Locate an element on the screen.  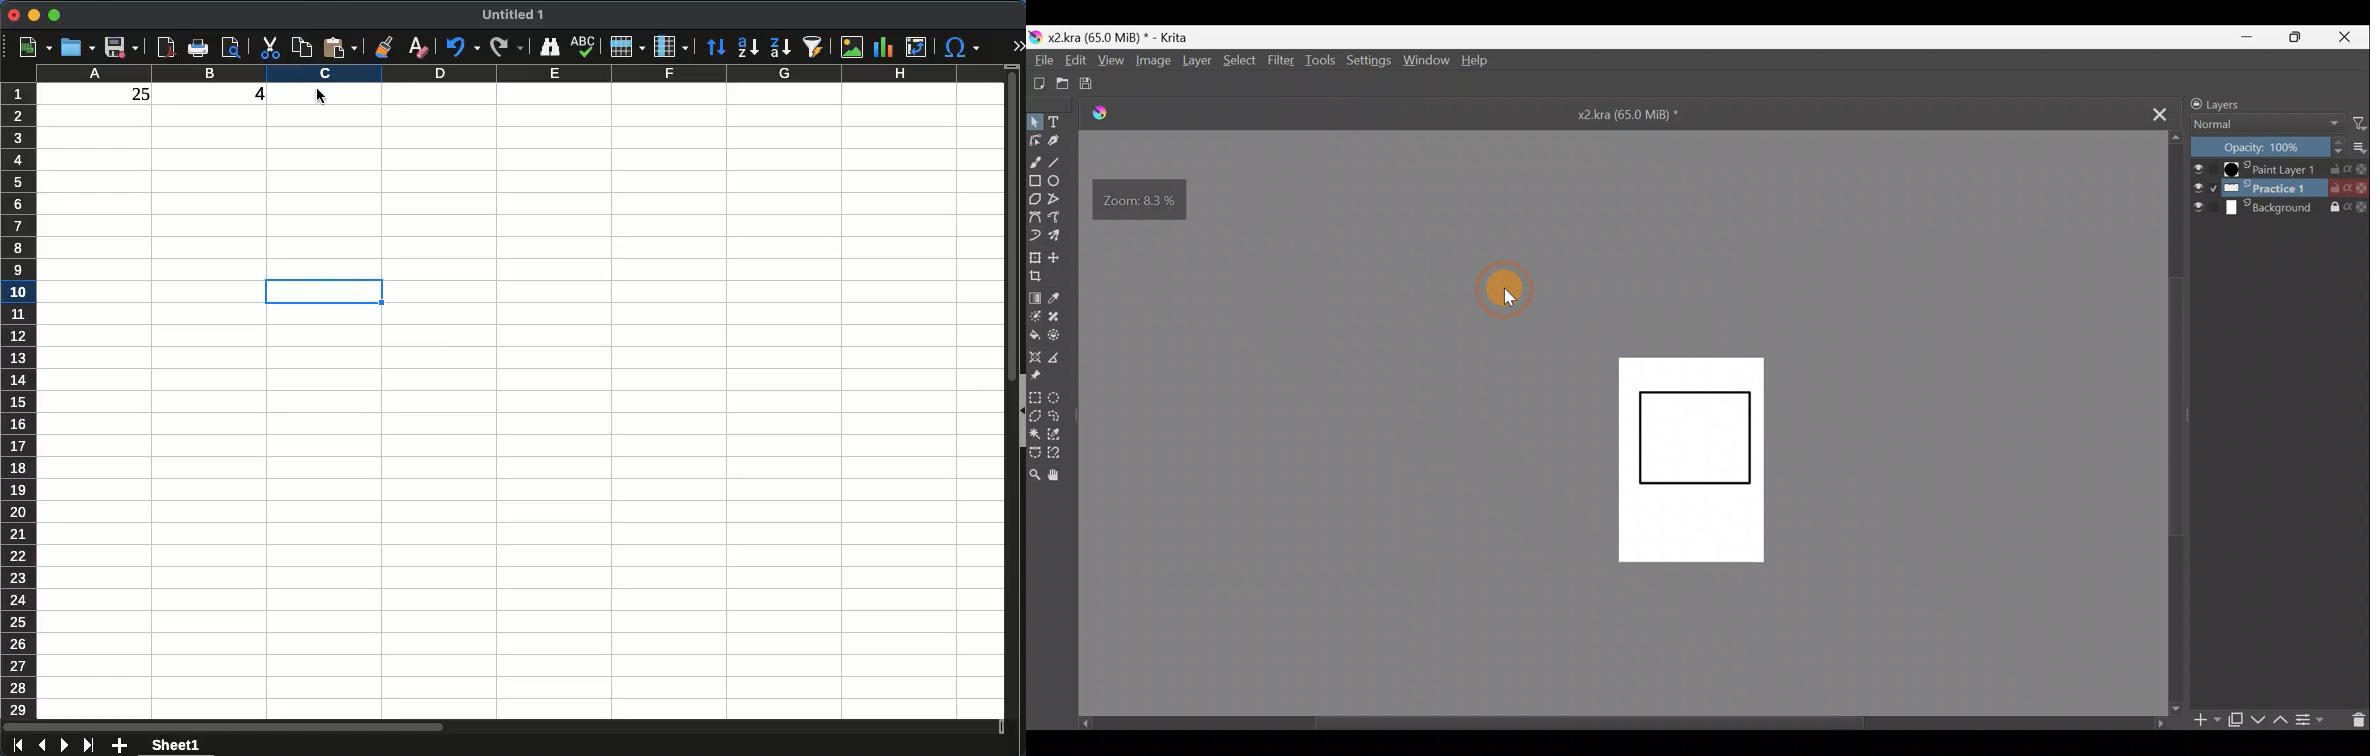
pdf preview is located at coordinates (166, 49).